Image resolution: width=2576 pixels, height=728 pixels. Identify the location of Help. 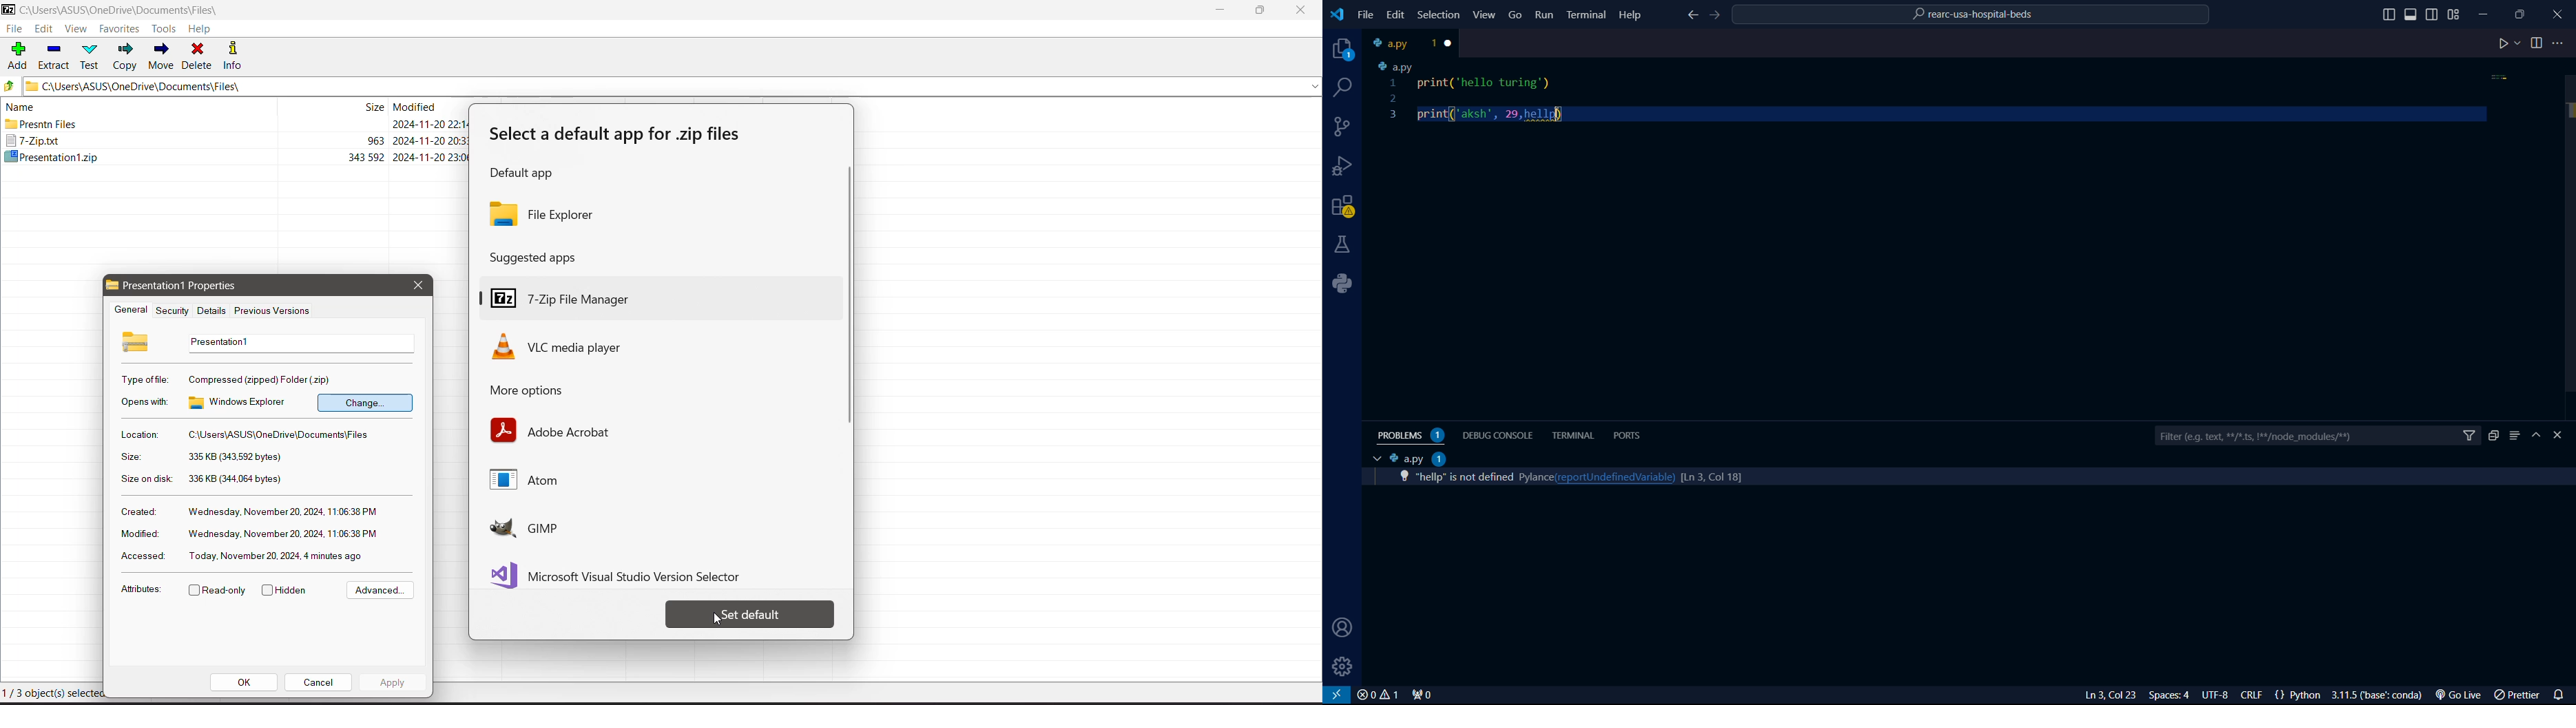
(1633, 14).